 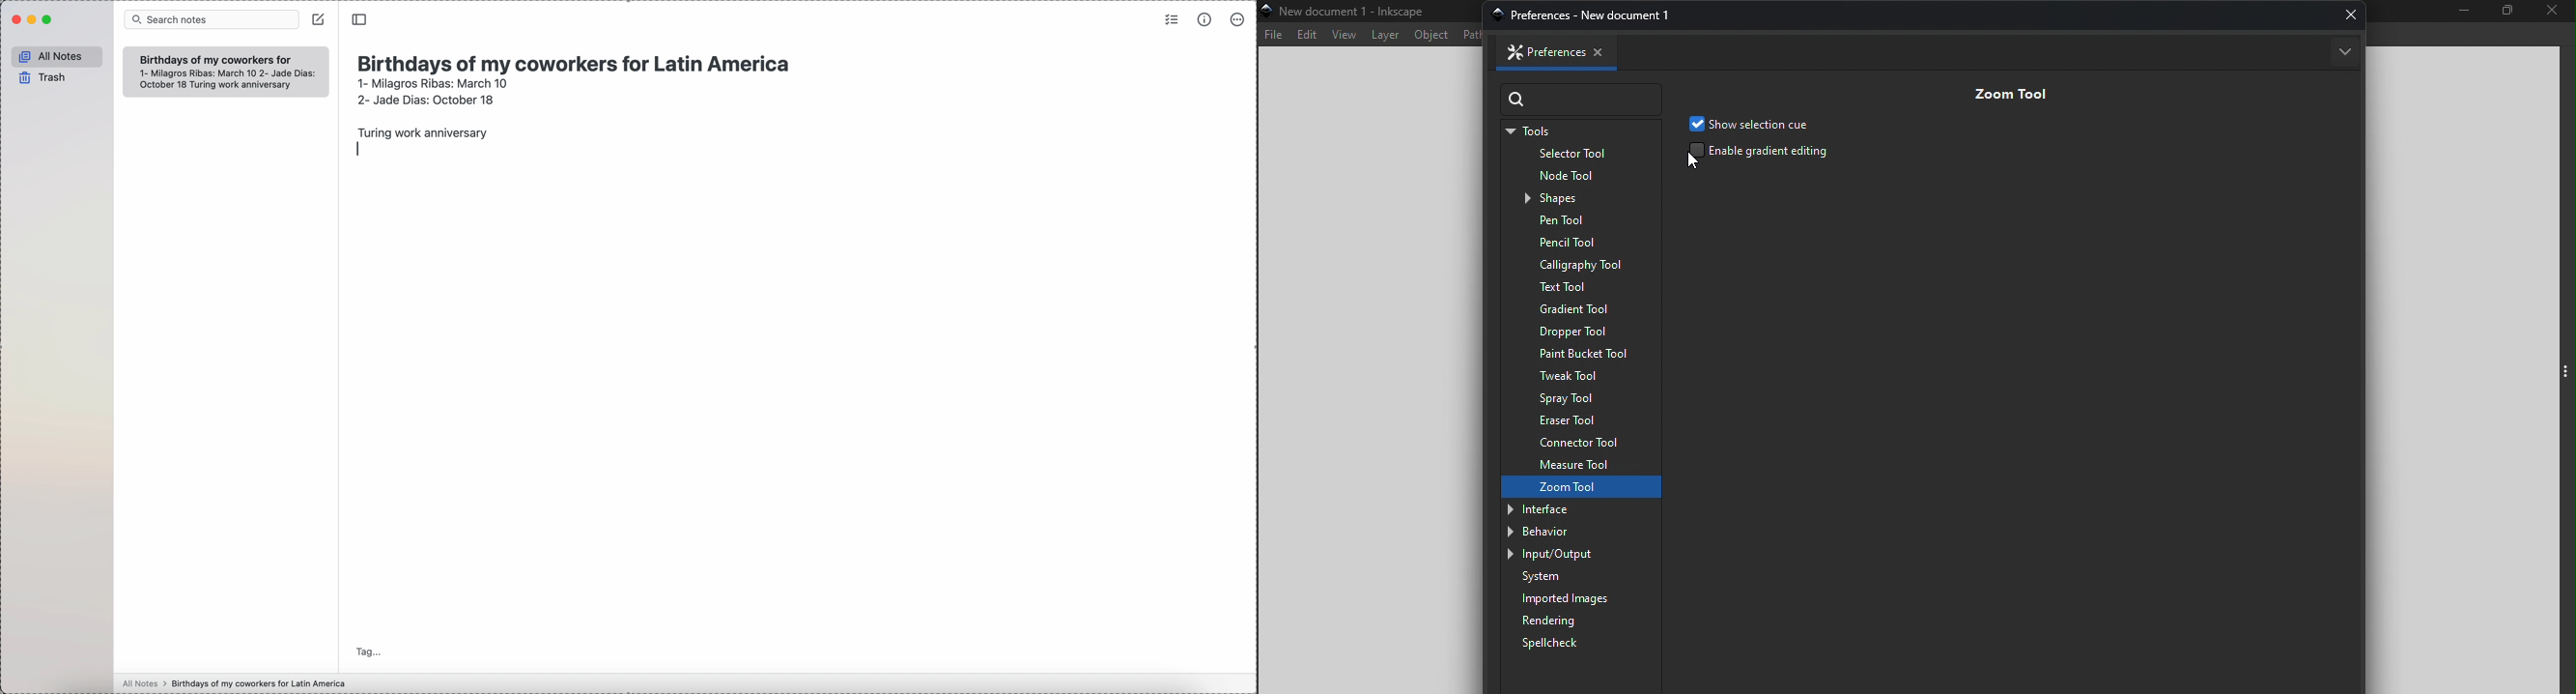 I want to click on Birthdays of my coworkers for Latin America, so click(x=578, y=61).